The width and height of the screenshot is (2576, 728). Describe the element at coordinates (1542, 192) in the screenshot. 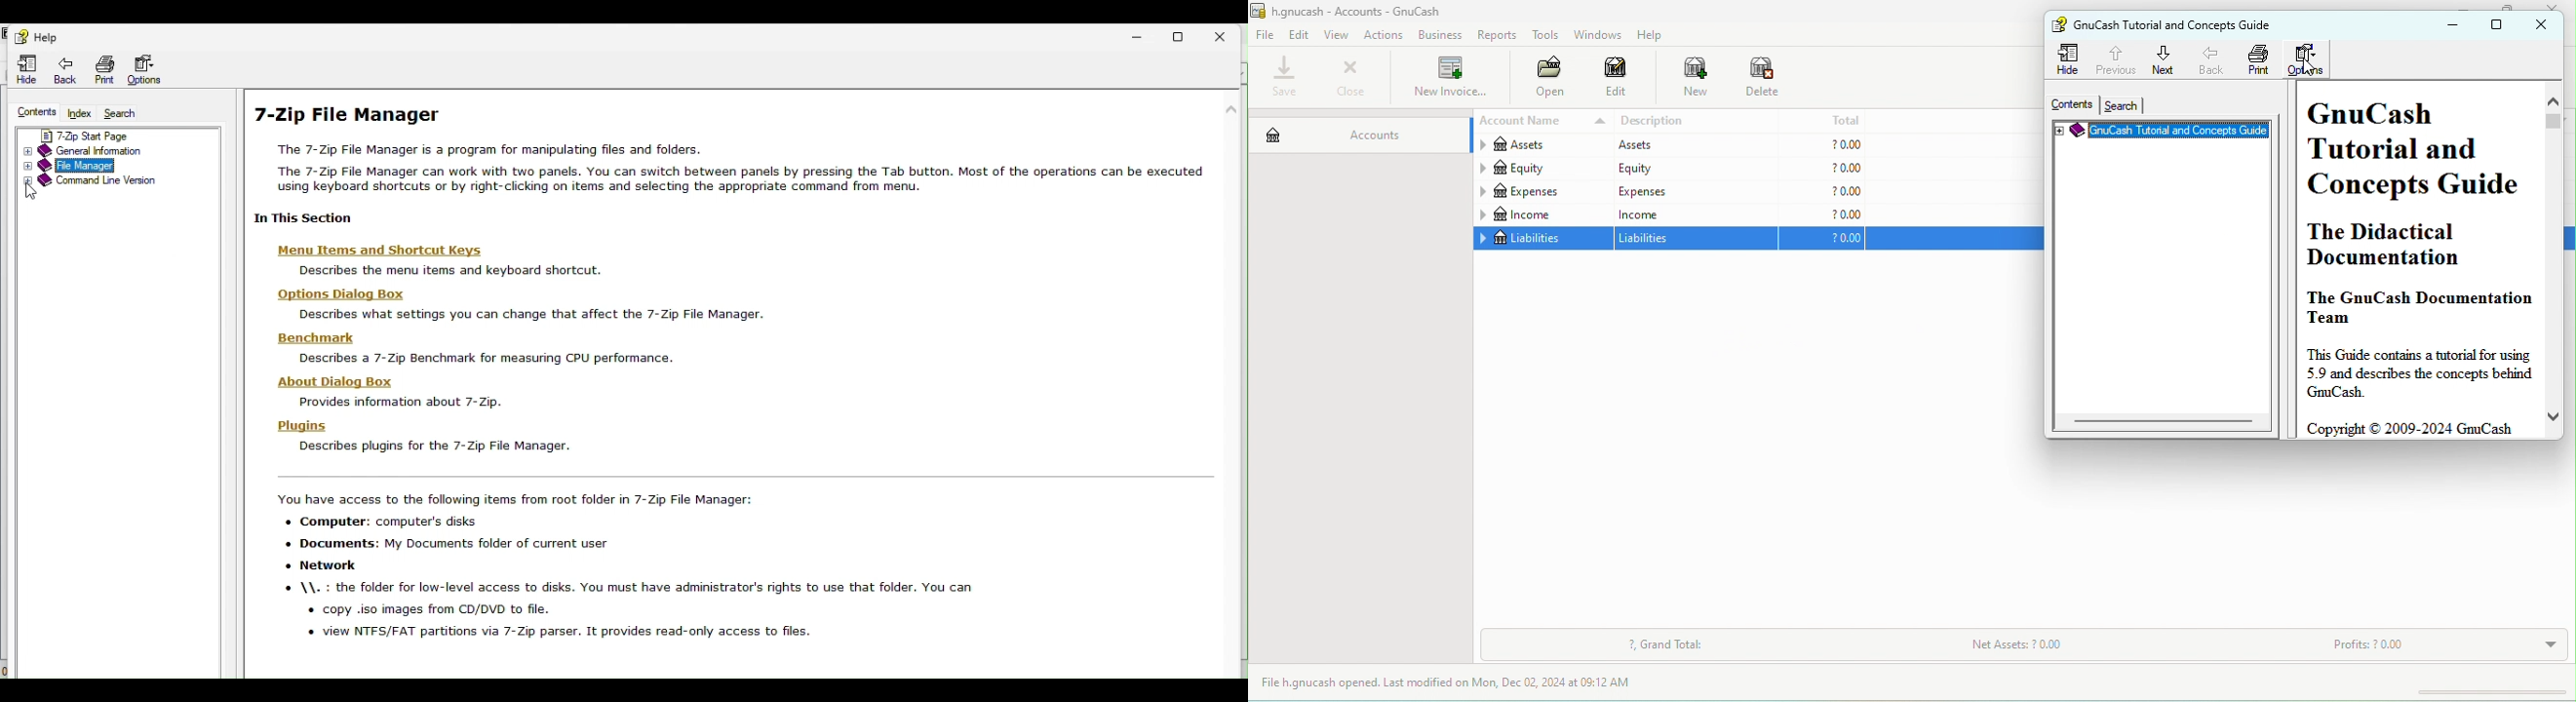

I see `expenses` at that location.